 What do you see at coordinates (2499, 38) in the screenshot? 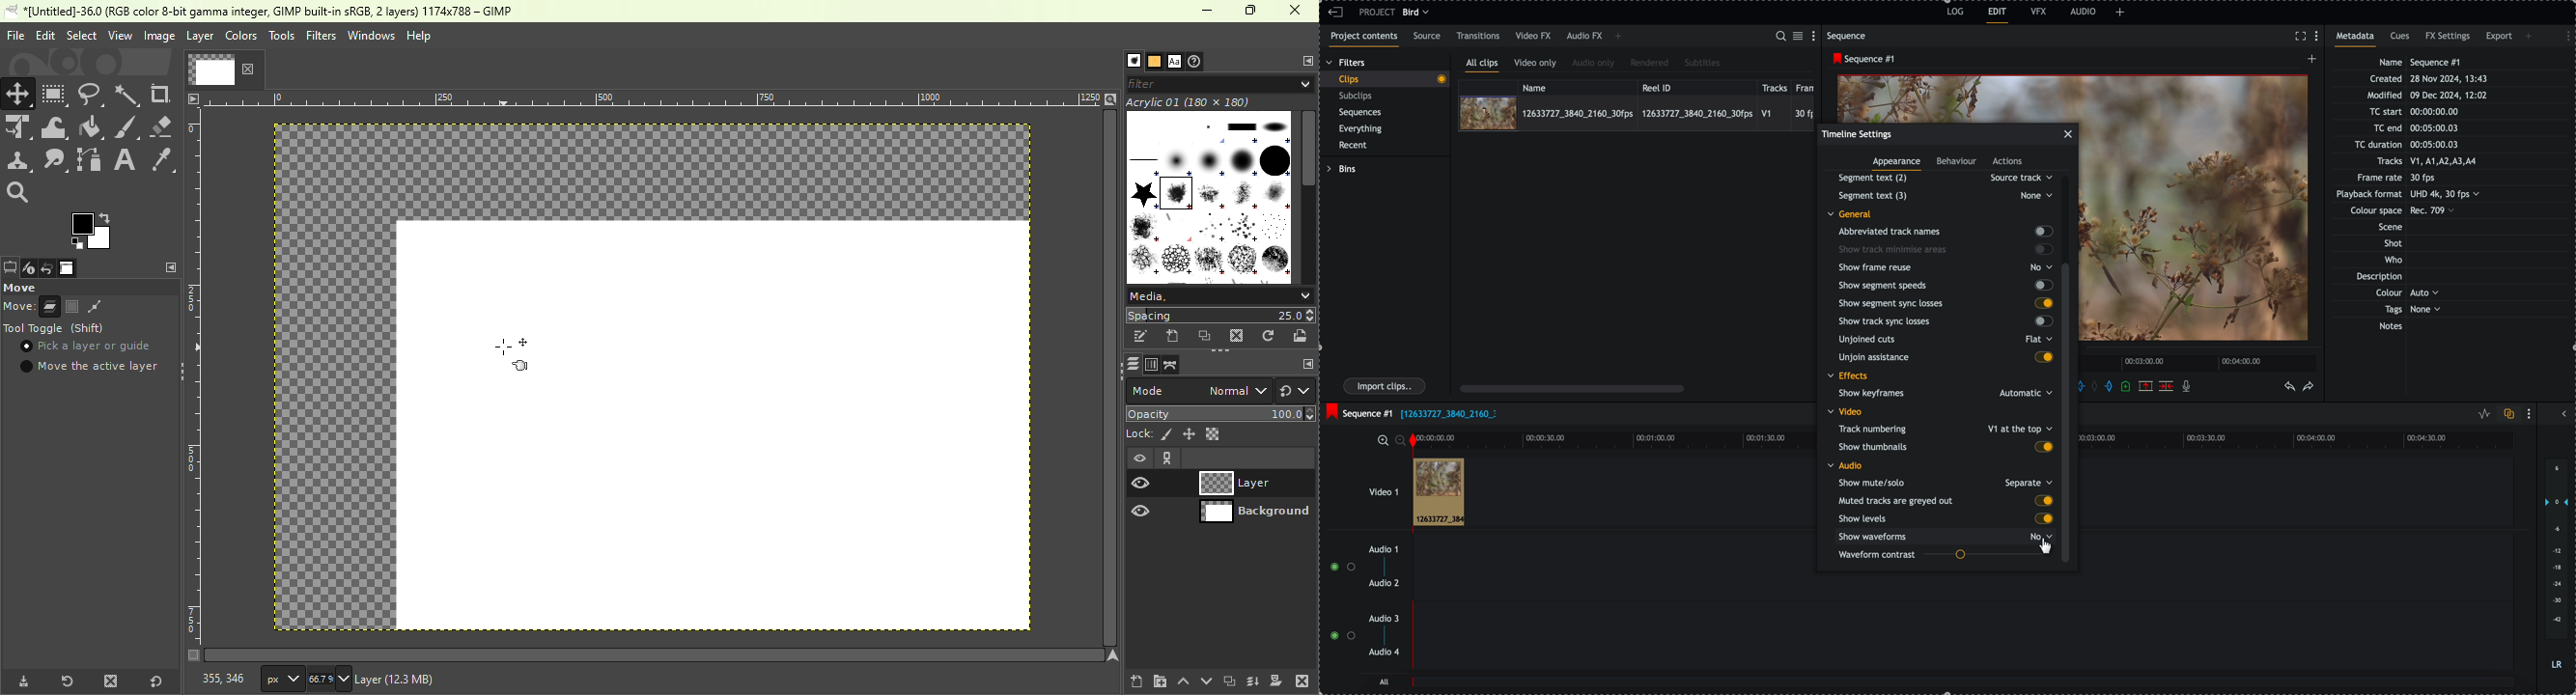
I see `export` at bounding box center [2499, 38].